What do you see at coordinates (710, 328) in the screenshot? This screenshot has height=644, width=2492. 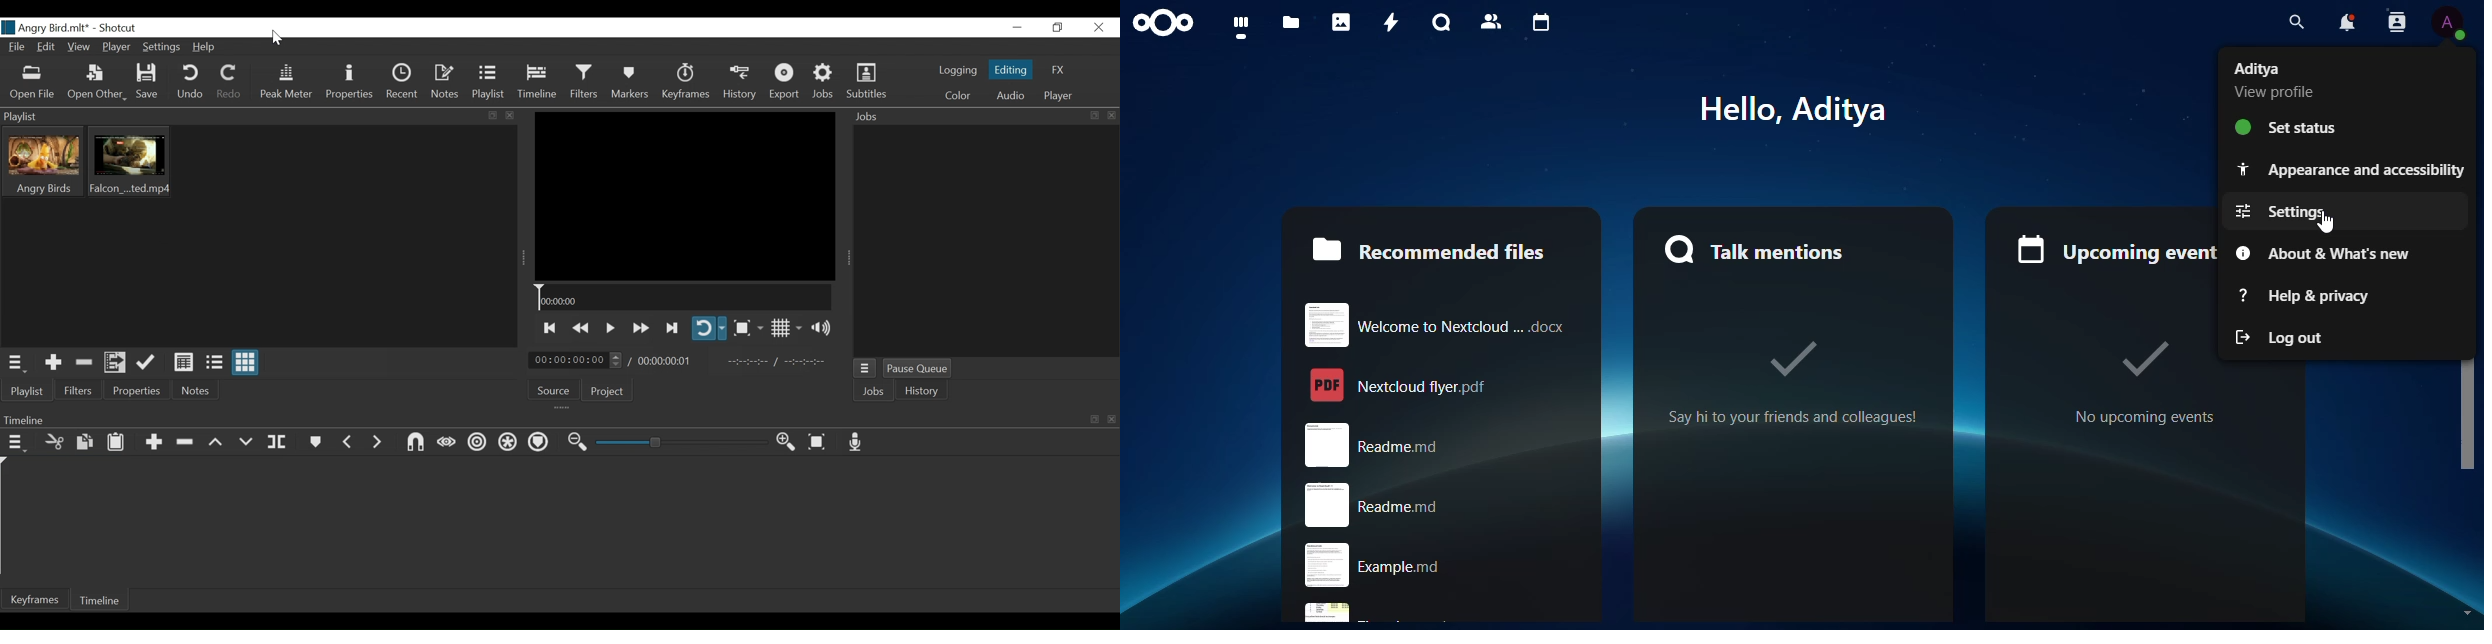 I see `Toggle player looping` at bounding box center [710, 328].